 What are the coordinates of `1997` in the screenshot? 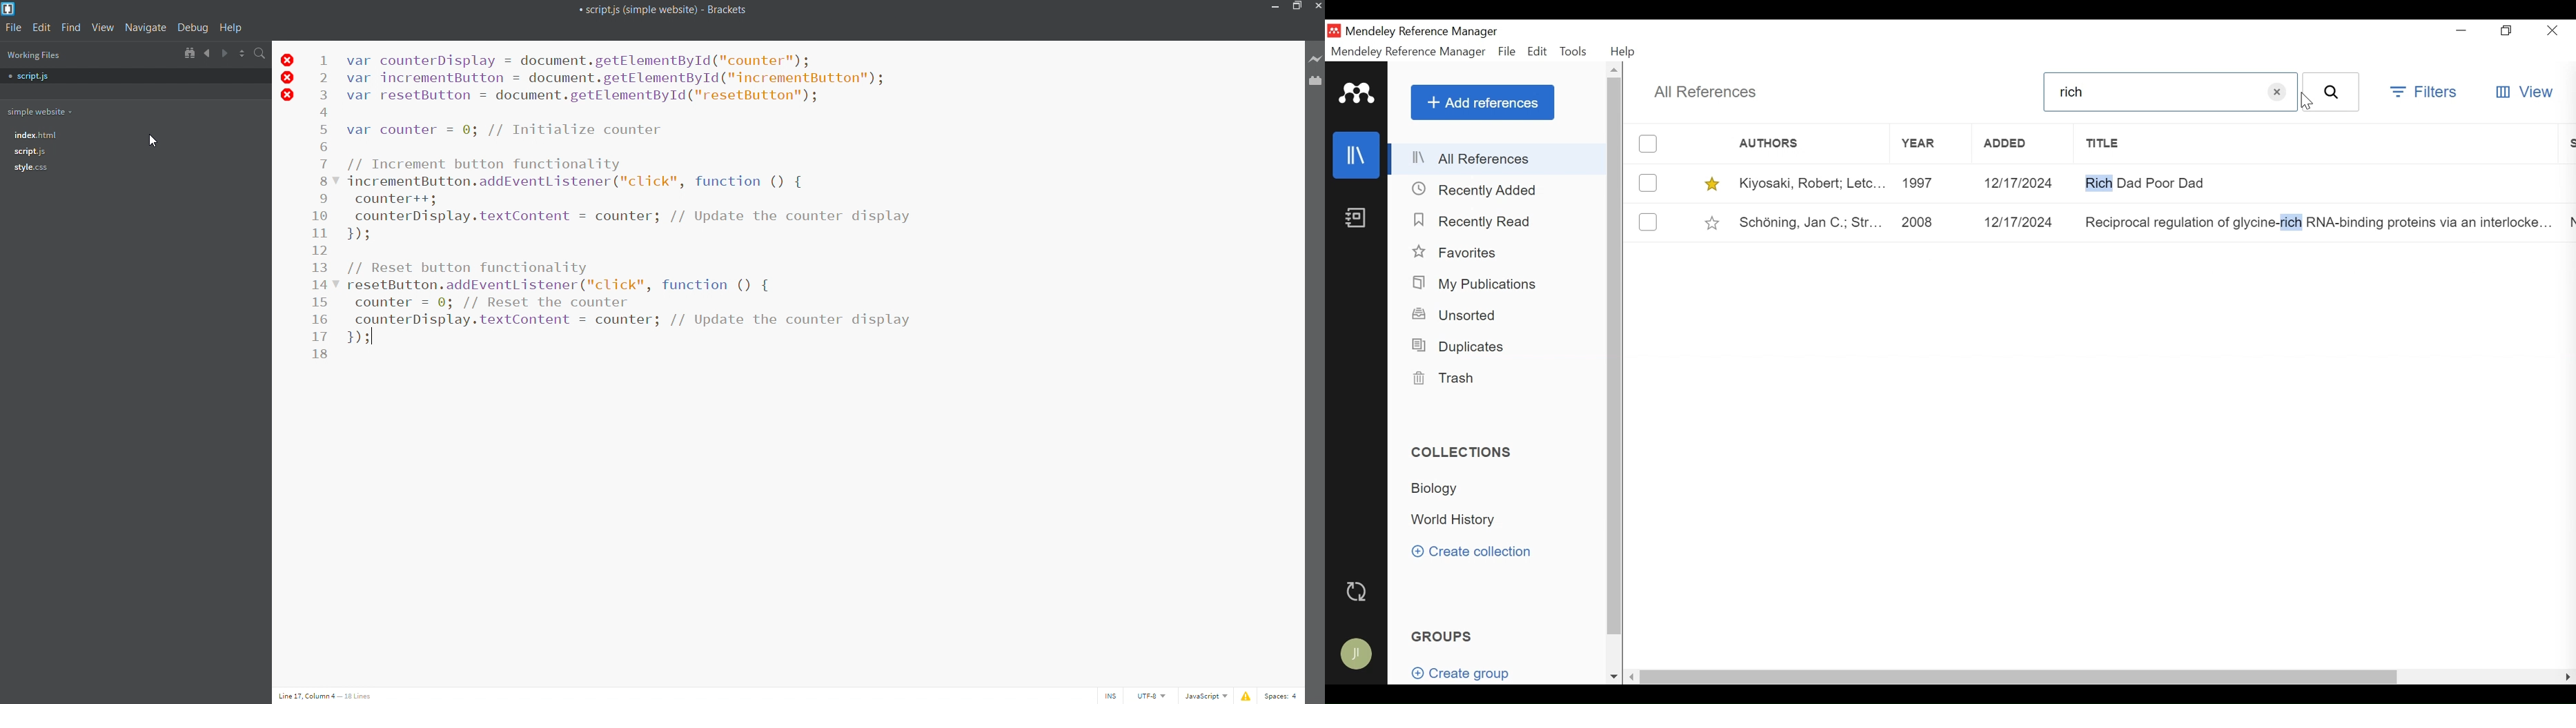 It's located at (1928, 183).